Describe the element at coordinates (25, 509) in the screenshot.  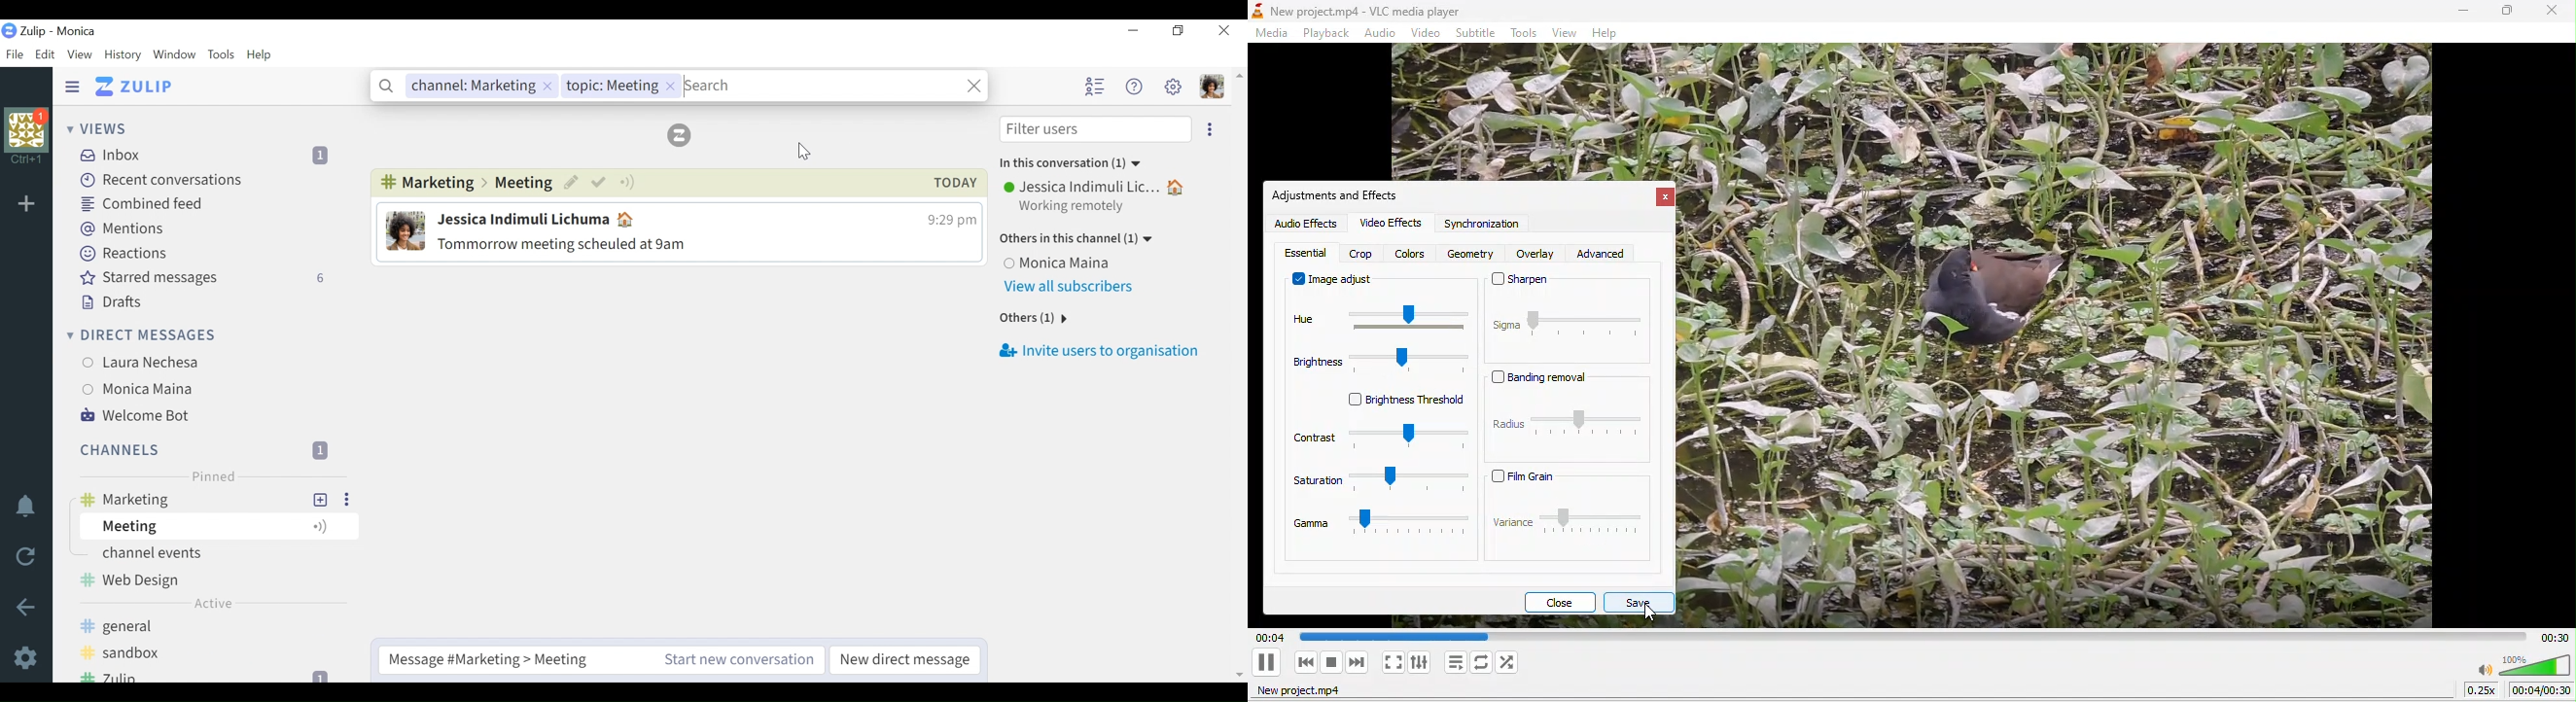
I see `Notifications` at that location.